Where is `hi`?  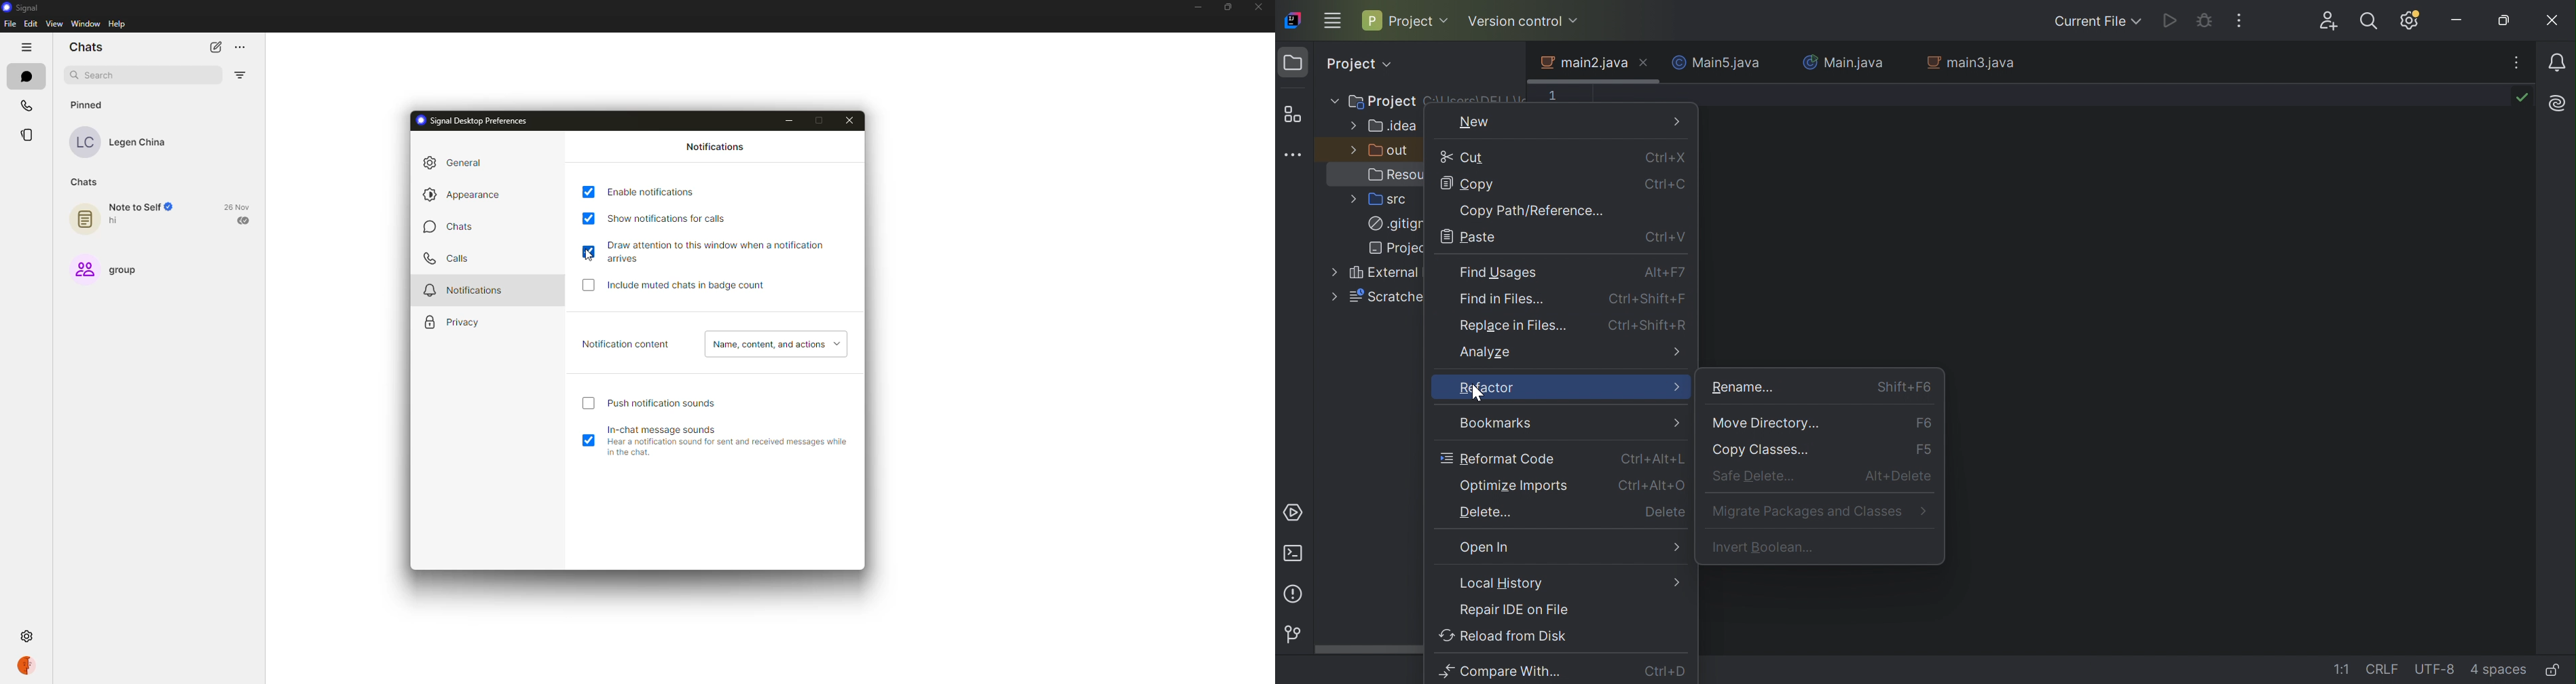 hi is located at coordinates (117, 221).